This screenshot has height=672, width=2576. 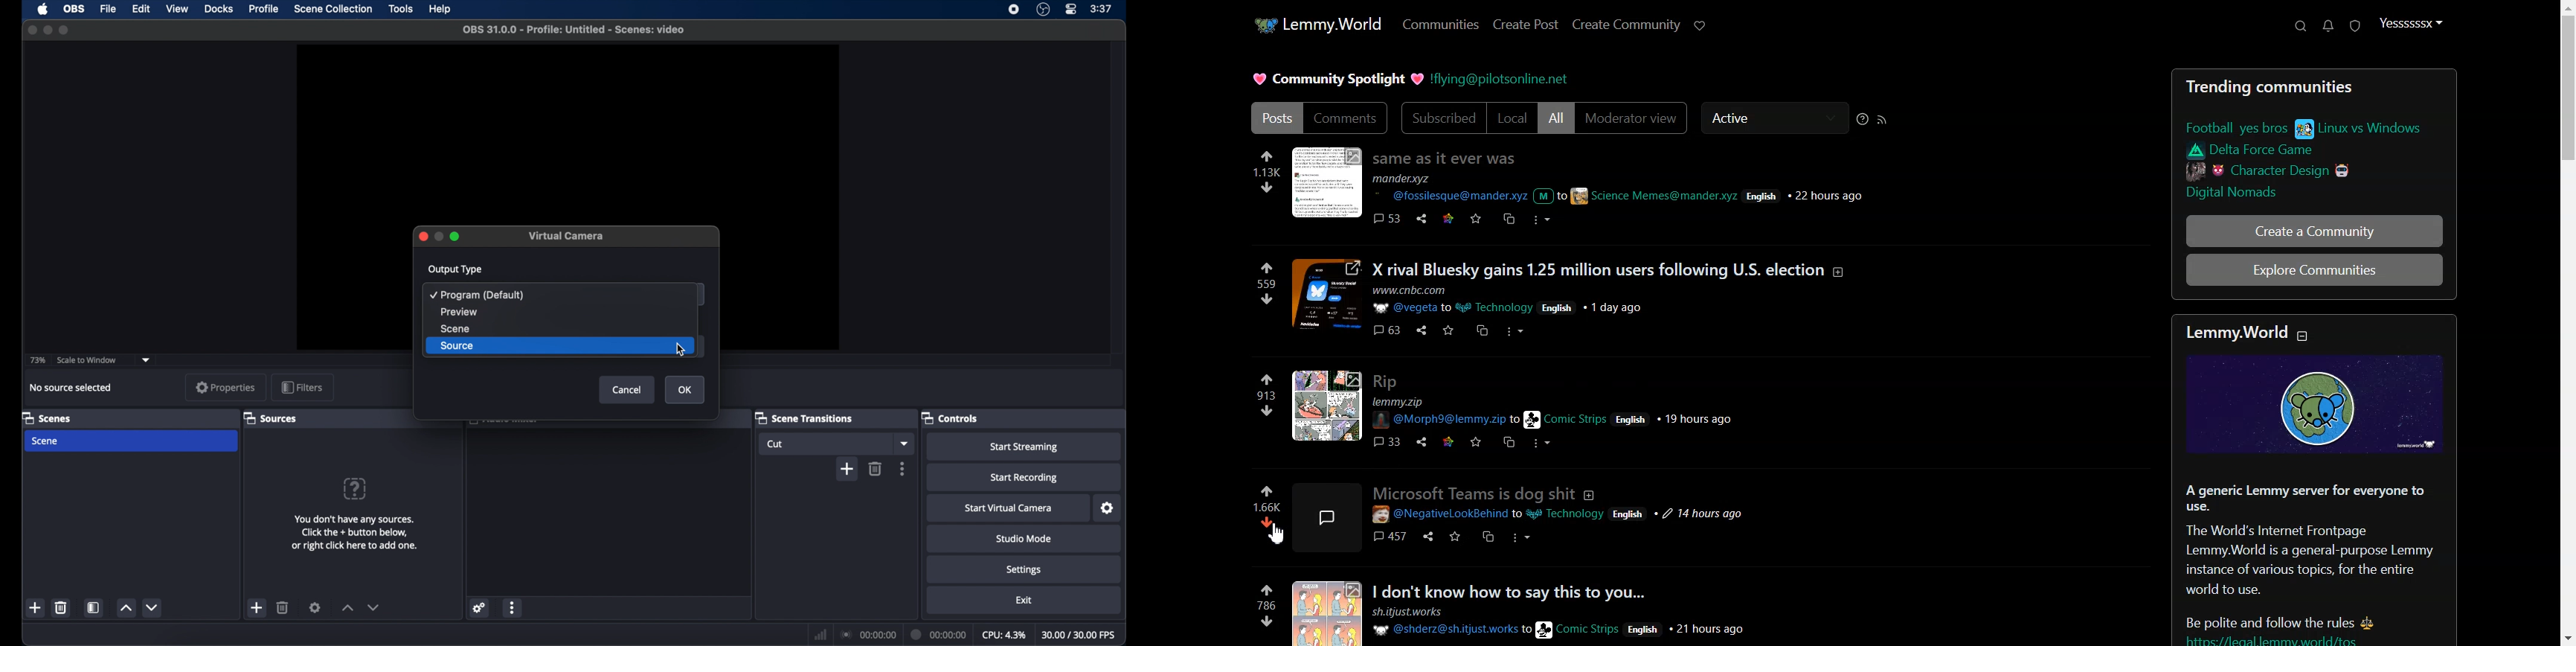 What do you see at coordinates (74, 9) in the screenshot?
I see `obs` at bounding box center [74, 9].